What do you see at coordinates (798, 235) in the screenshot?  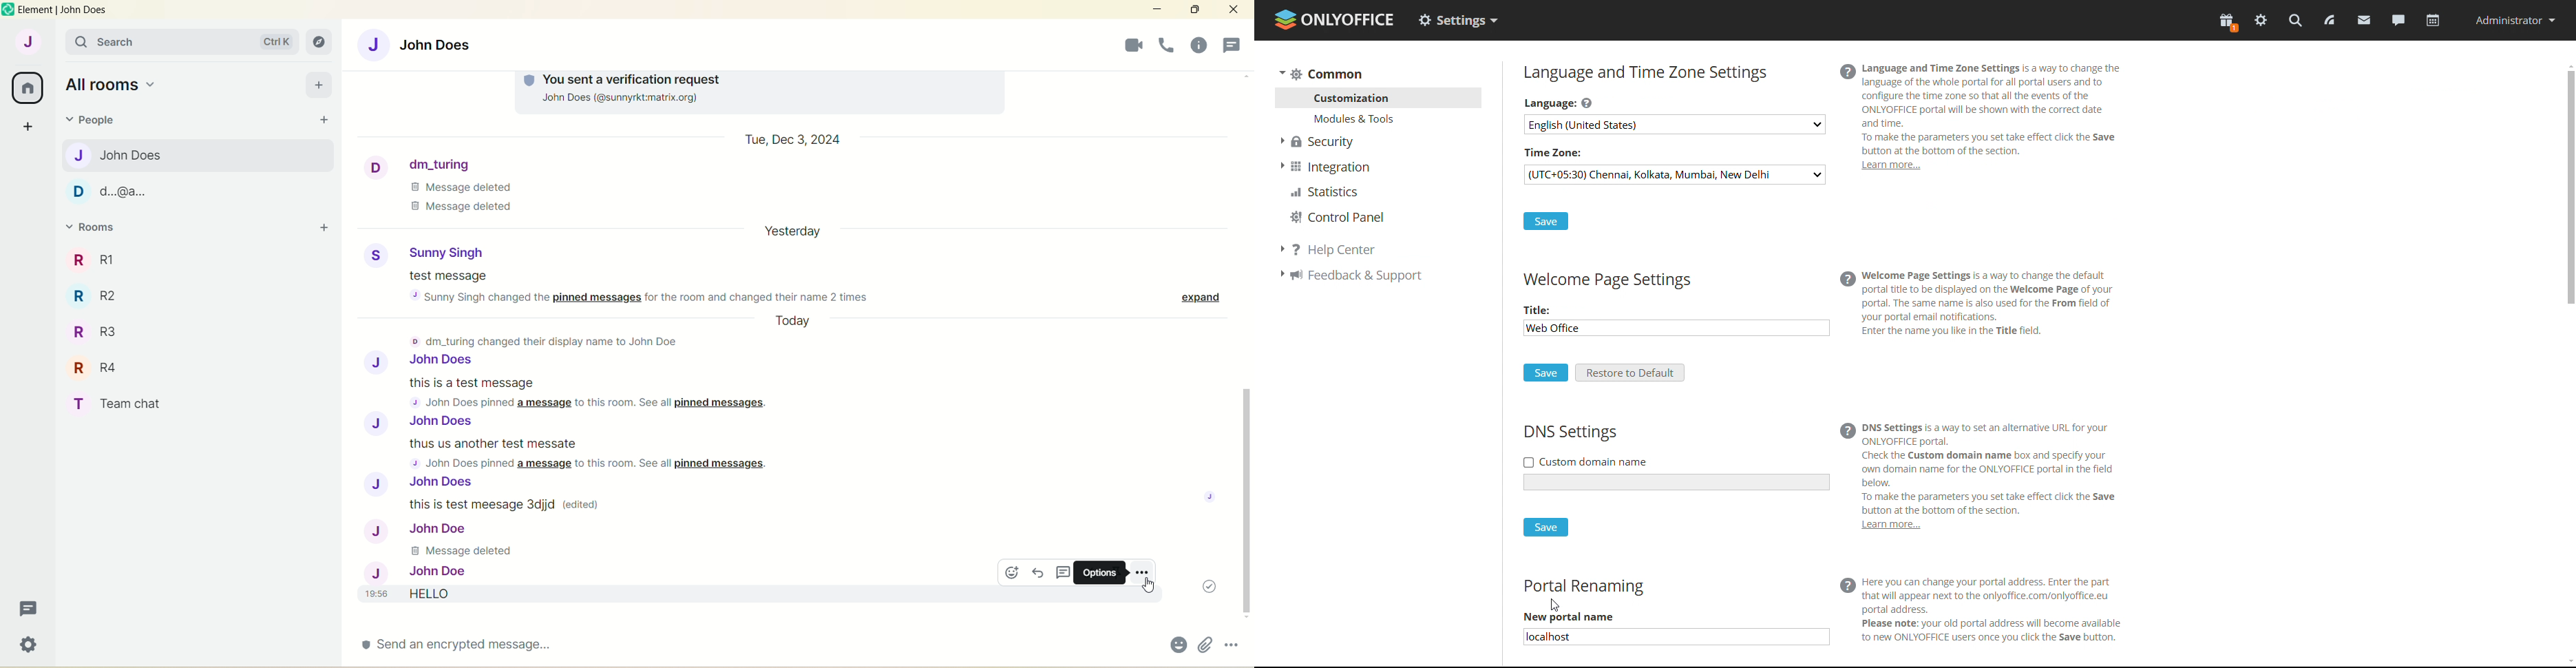 I see `Yesterday` at bounding box center [798, 235].